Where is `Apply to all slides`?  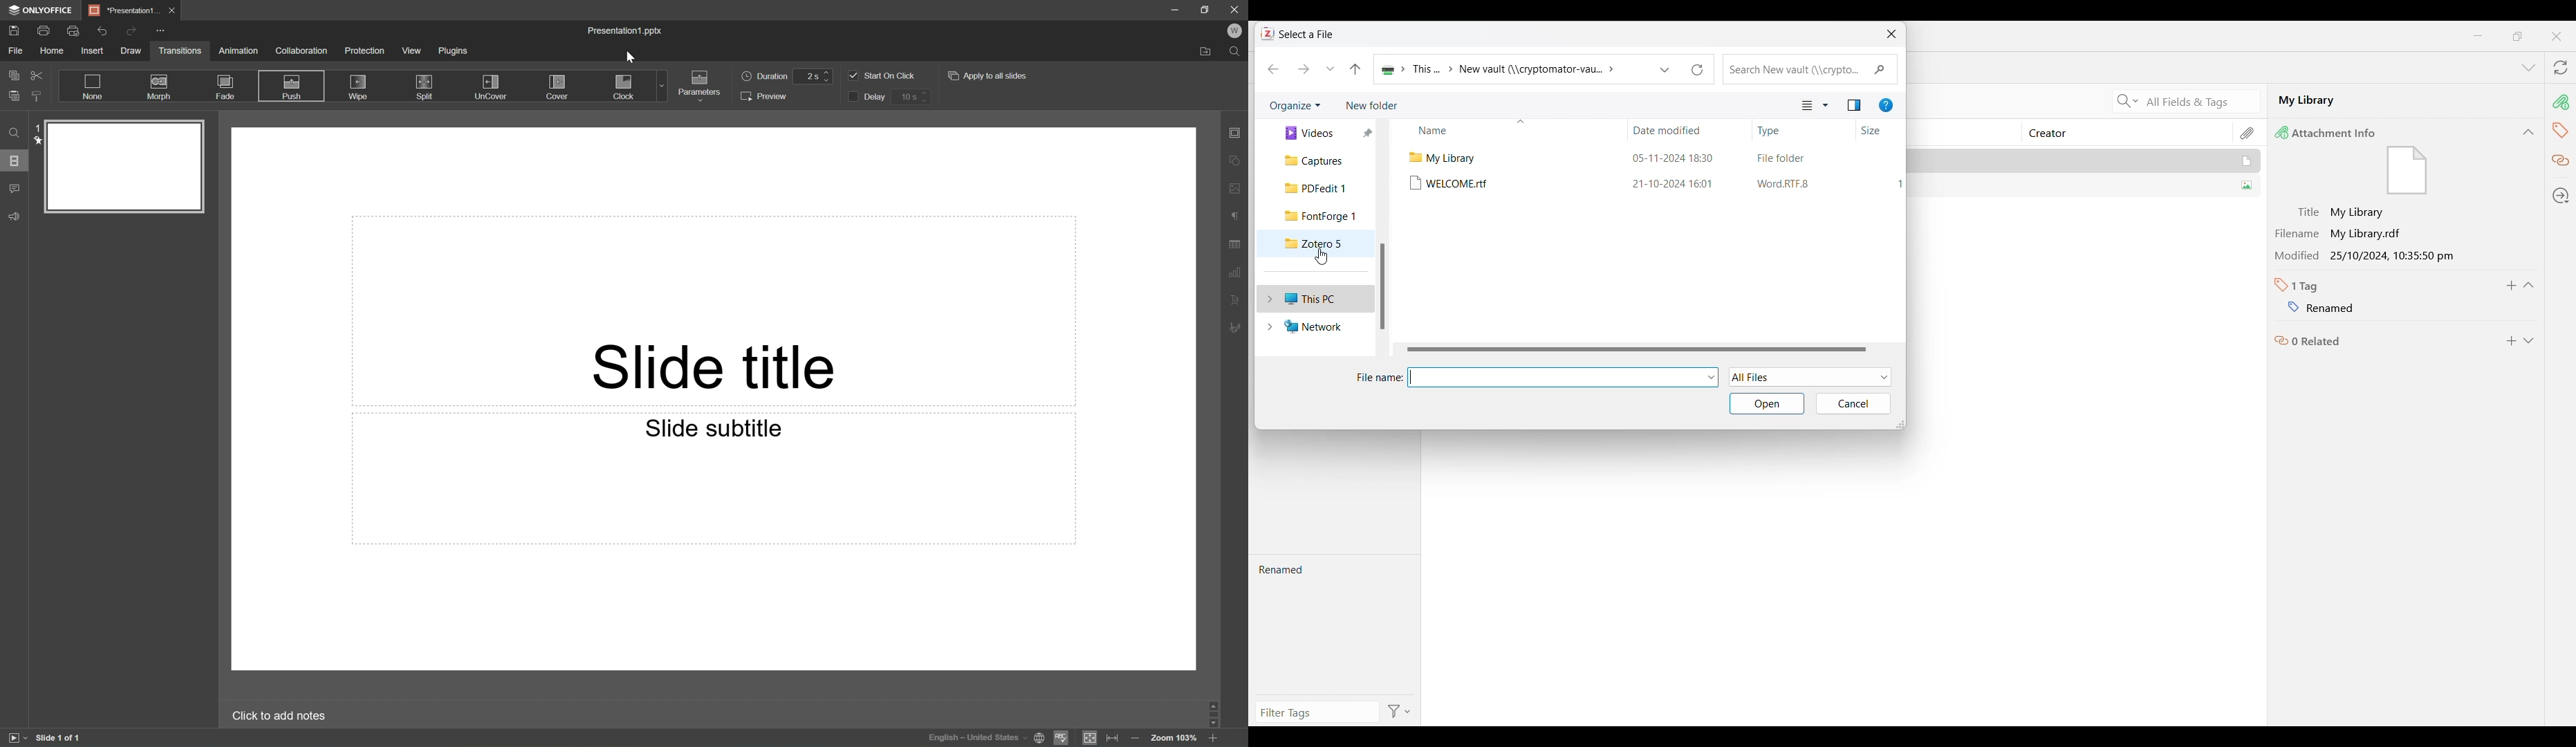
Apply to all slides is located at coordinates (991, 75).